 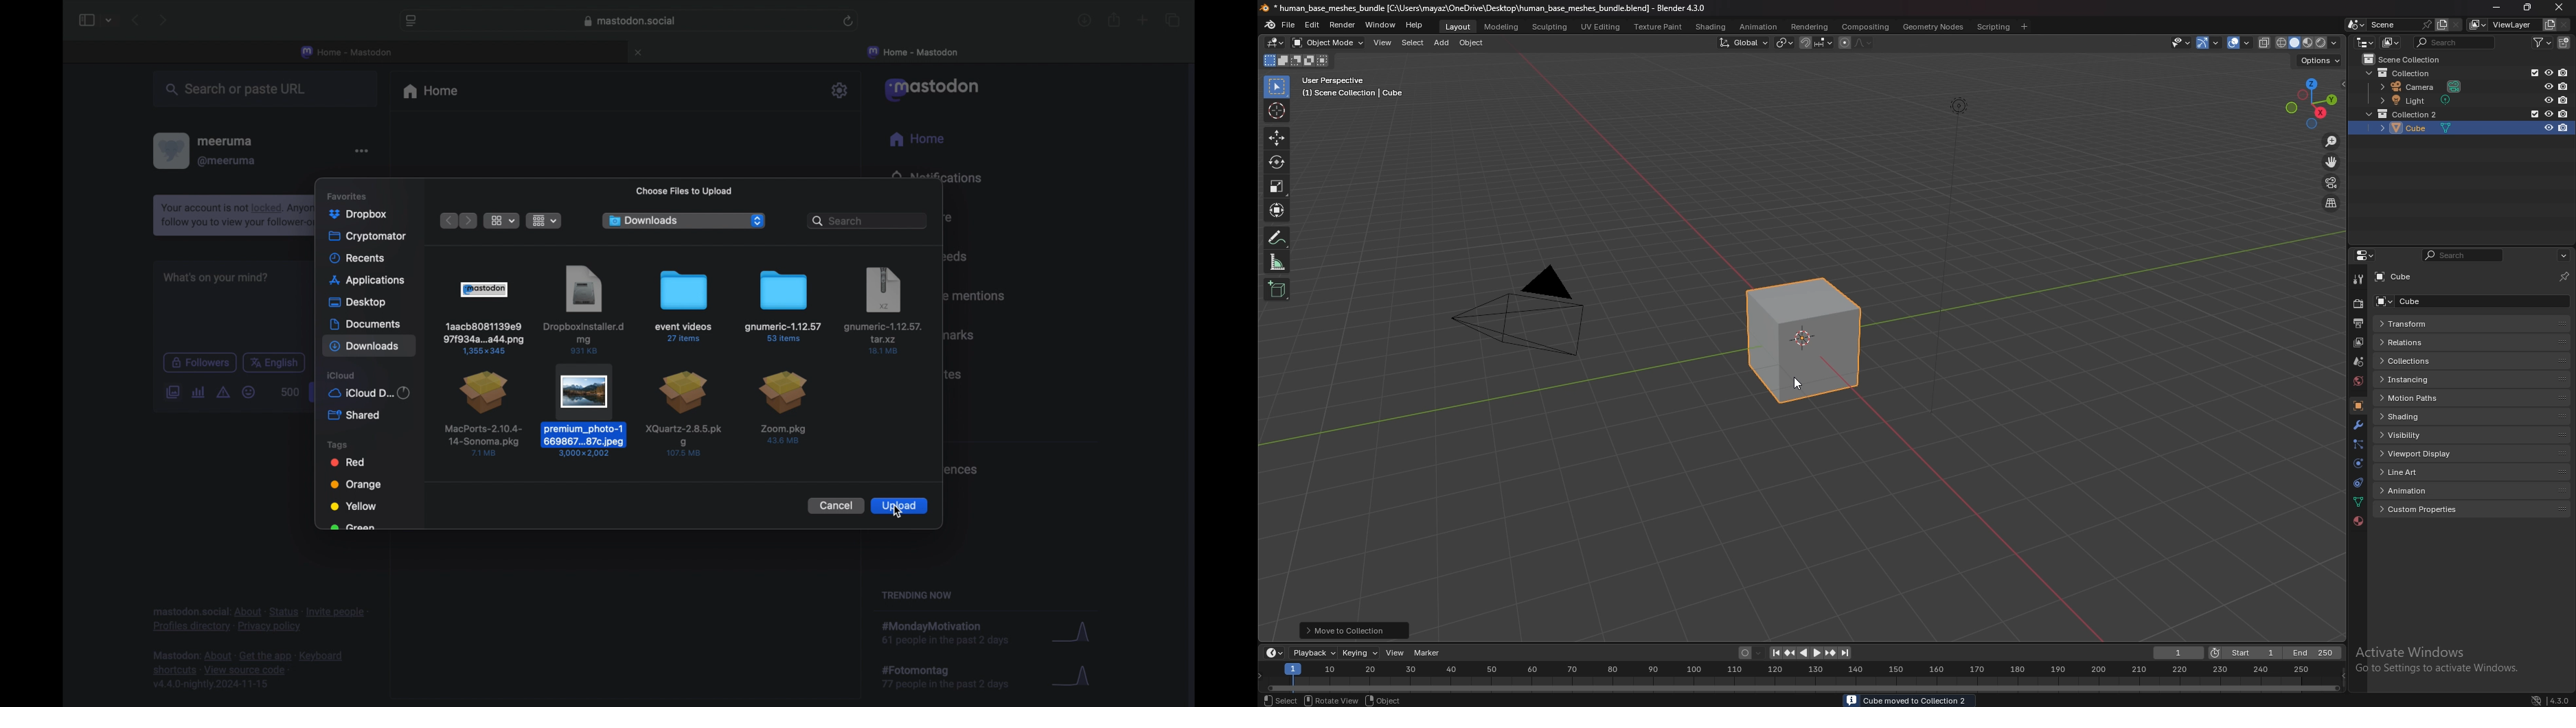 What do you see at coordinates (2426, 361) in the screenshot?
I see `collections` at bounding box center [2426, 361].